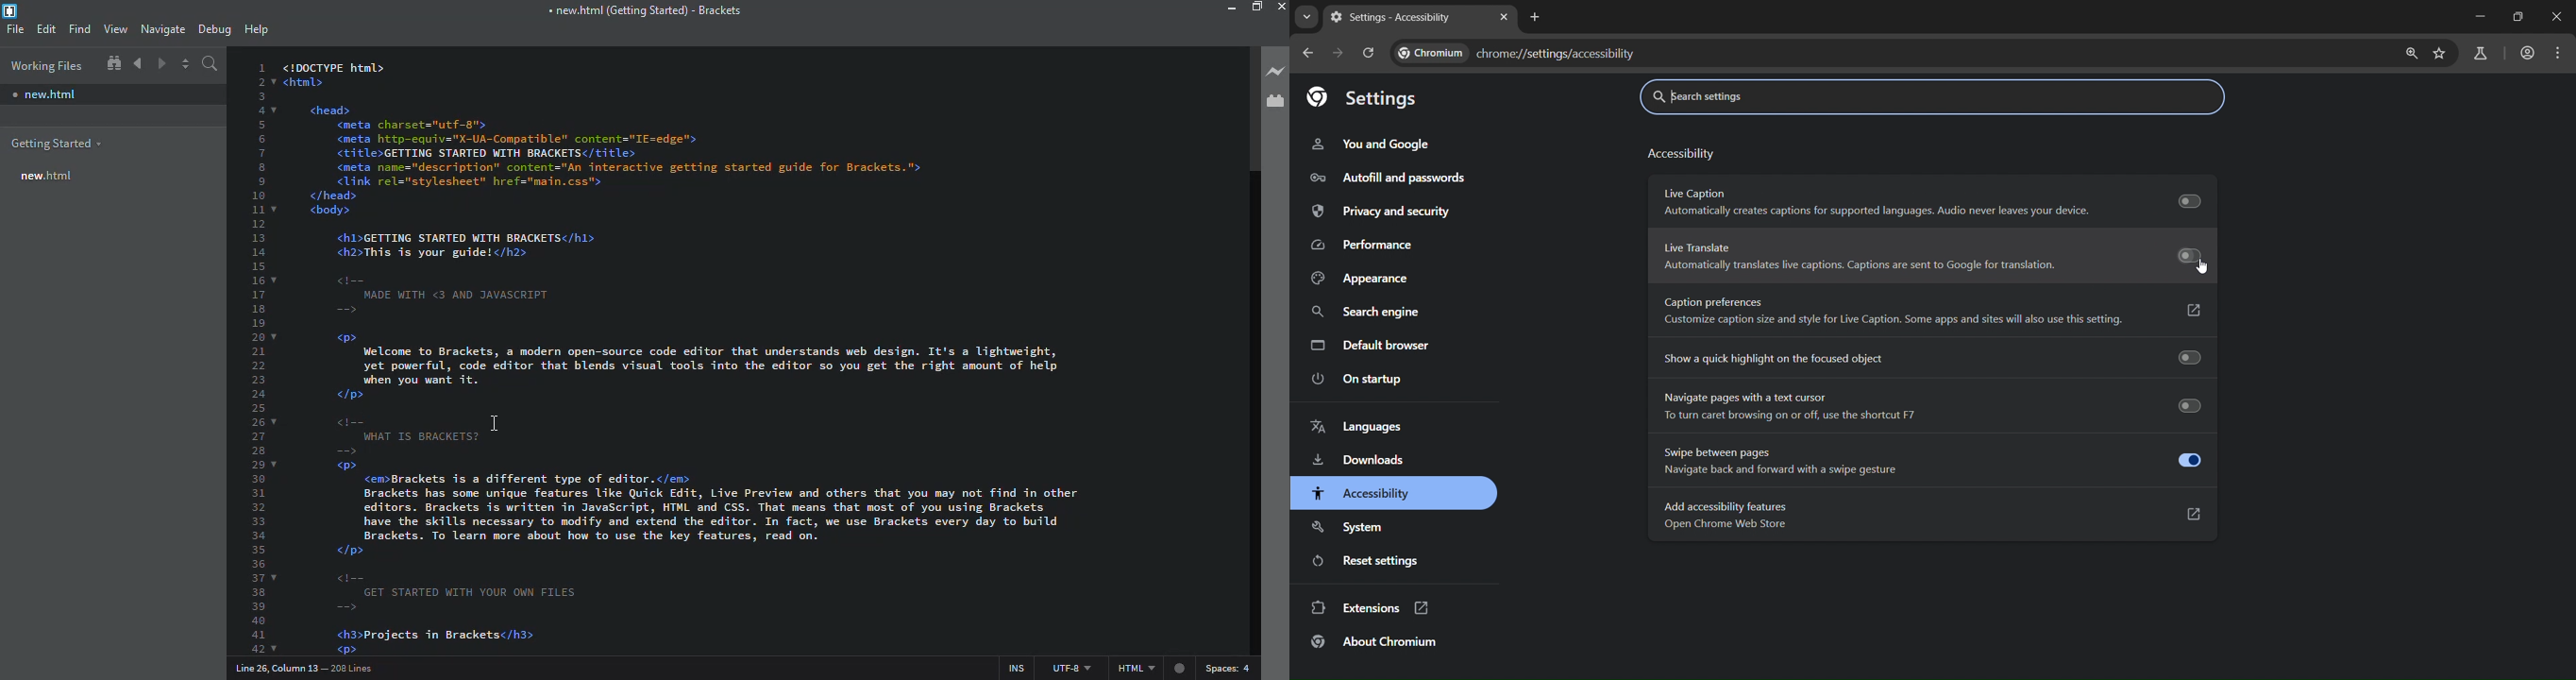  What do you see at coordinates (1358, 378) in the screenshot?
I see `on startup` at bounding box center [1358, 378].